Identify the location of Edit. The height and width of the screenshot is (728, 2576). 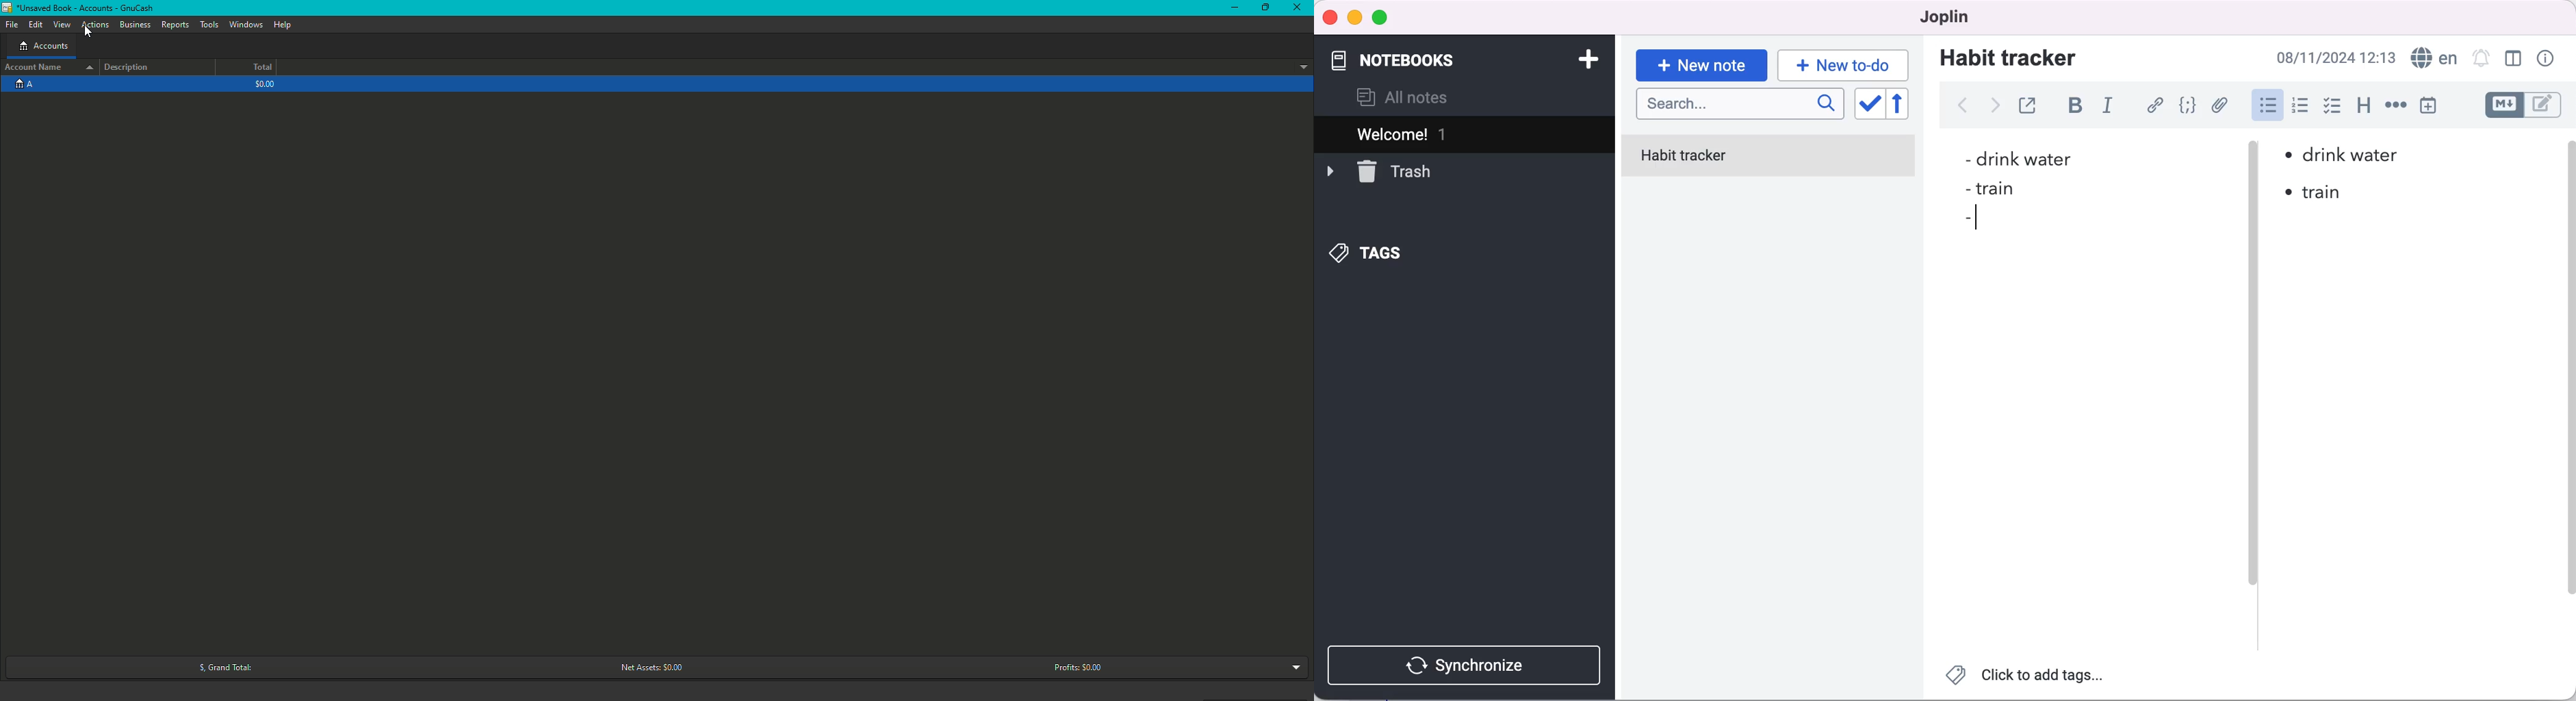
(36, 26).